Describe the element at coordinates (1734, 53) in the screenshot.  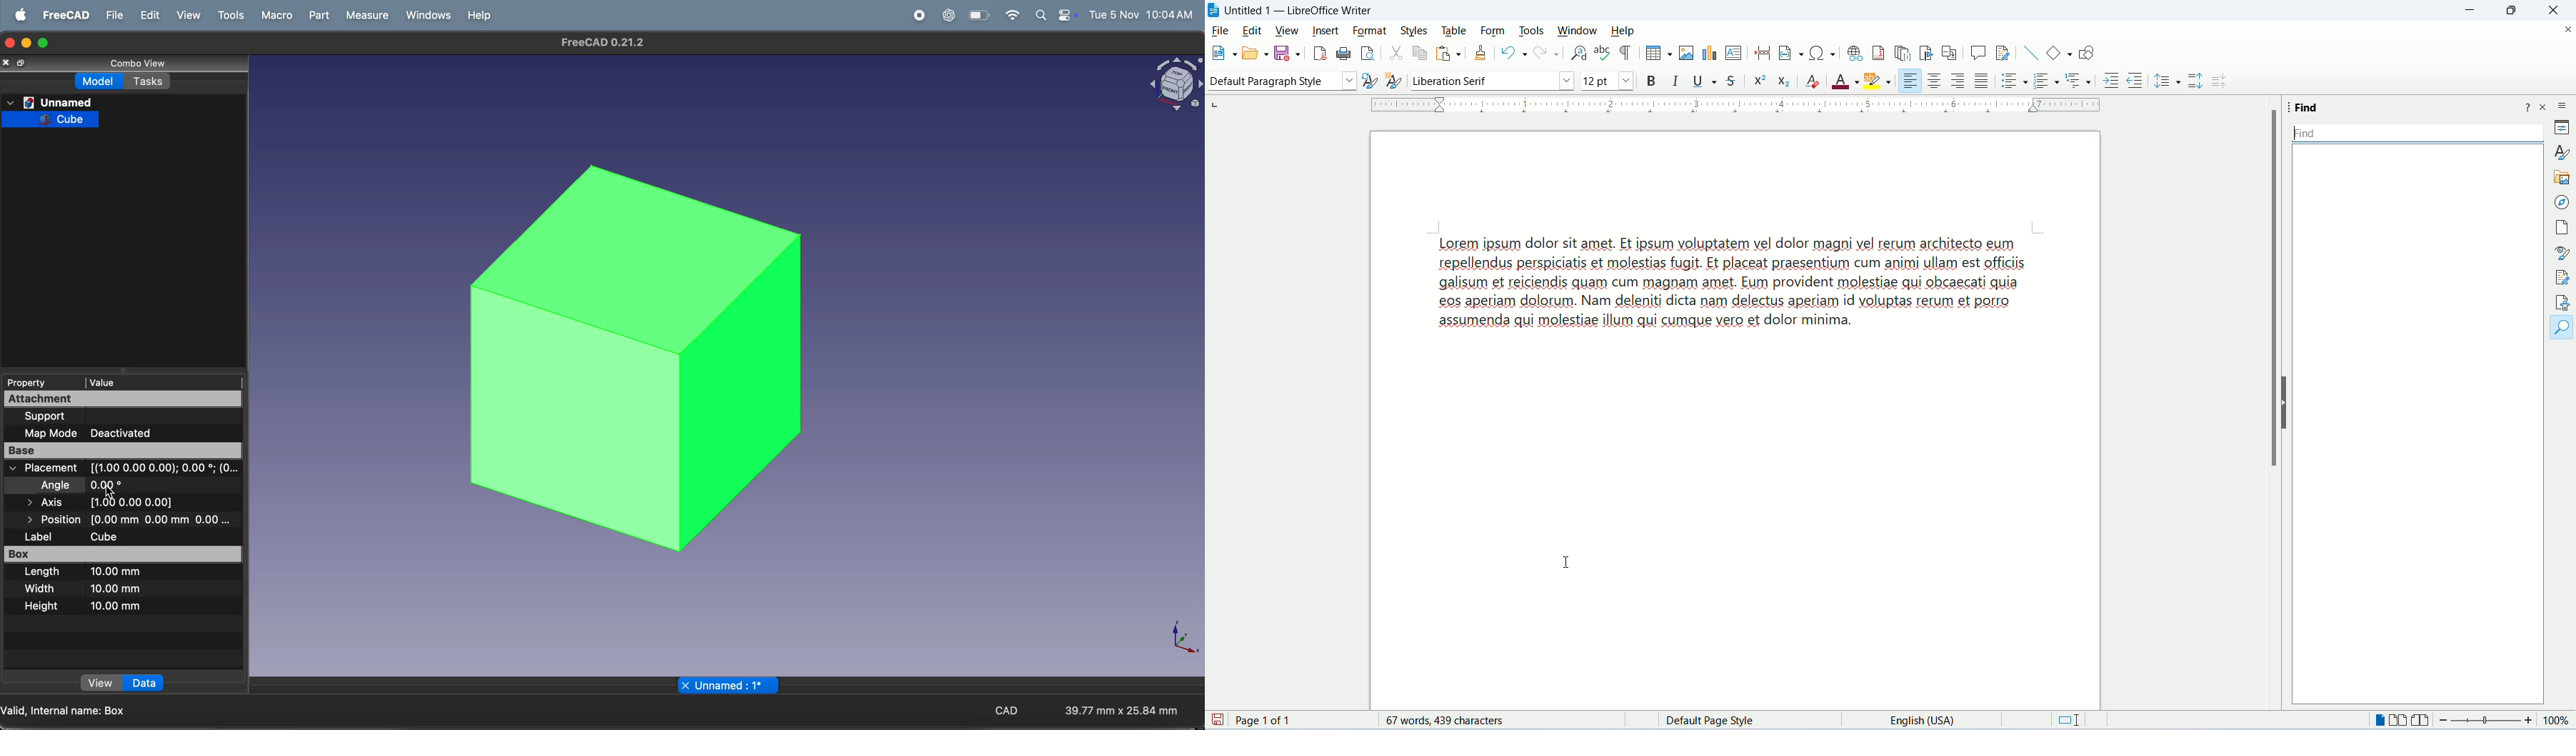
I see `insert text box` at that location.